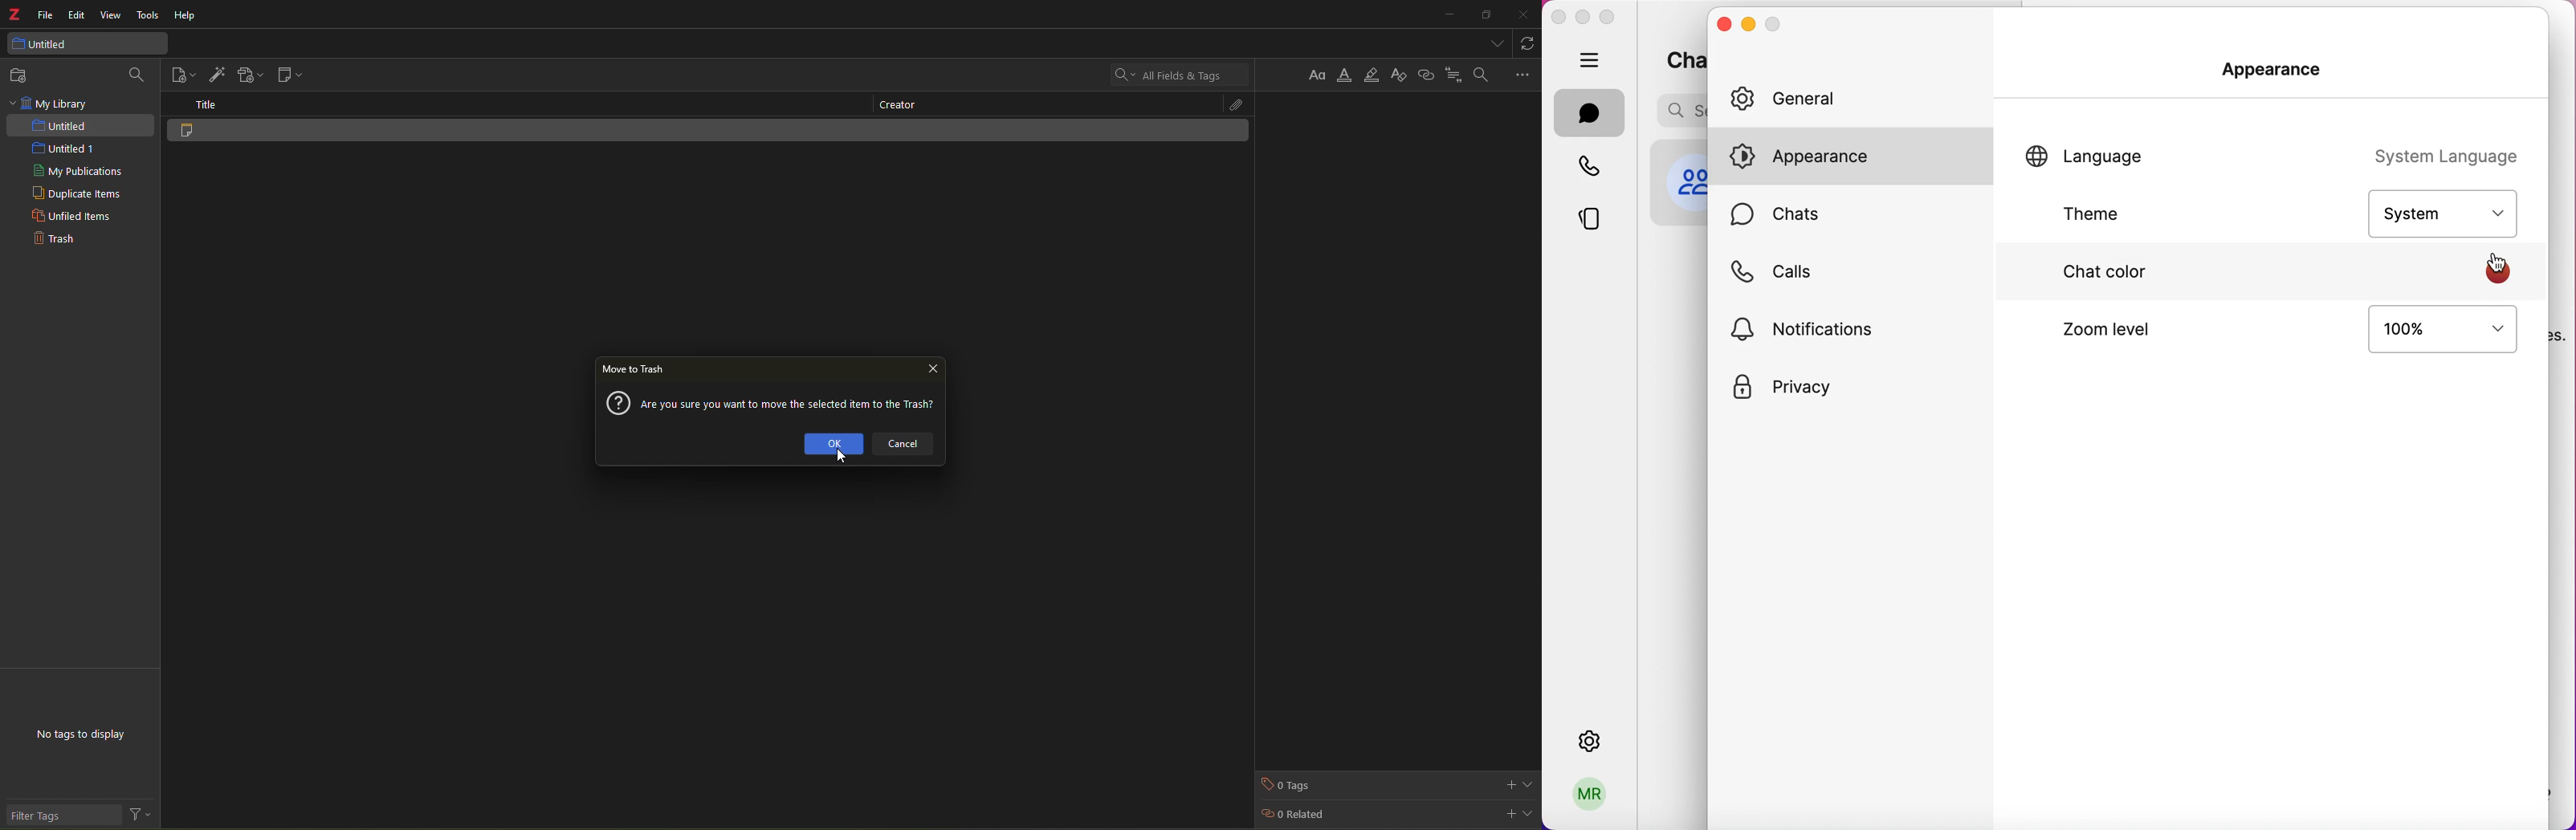  What do you see at coordinates (2280, 75) in the screenshot?
I see `appearance` at bounding box center [2280, 75].